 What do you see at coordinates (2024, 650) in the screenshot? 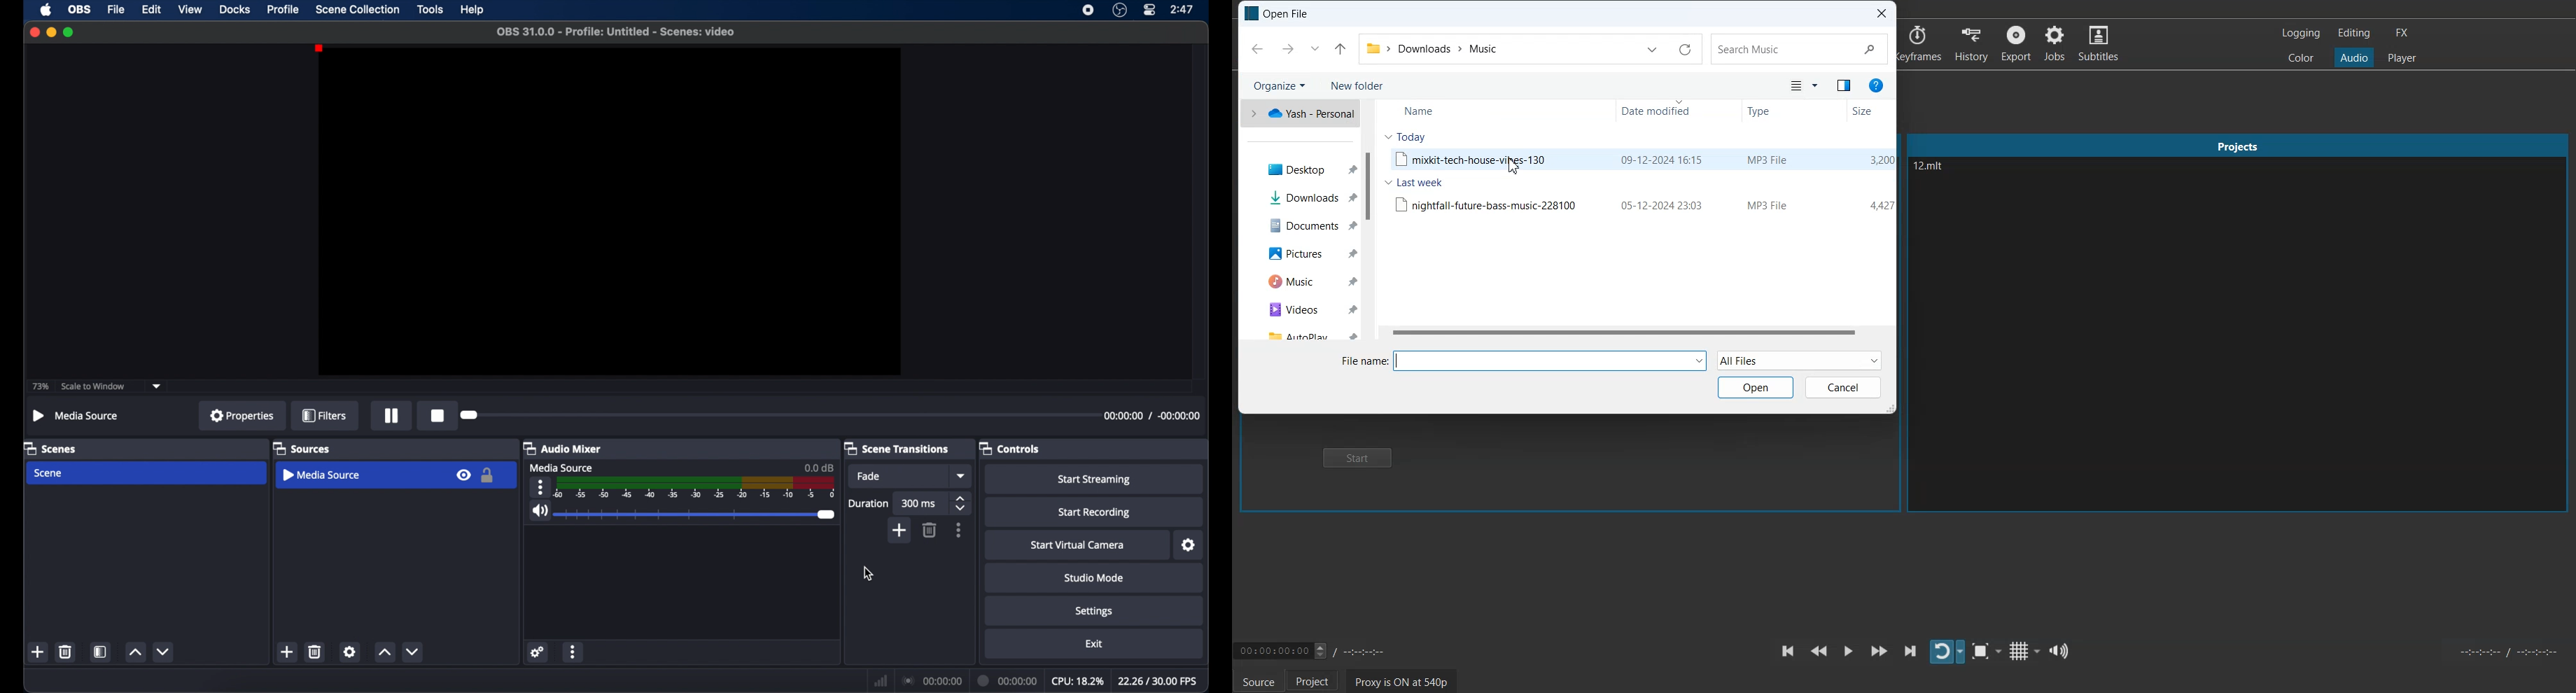
I see `Toggle grid display` at bounding box center [2024, 650].